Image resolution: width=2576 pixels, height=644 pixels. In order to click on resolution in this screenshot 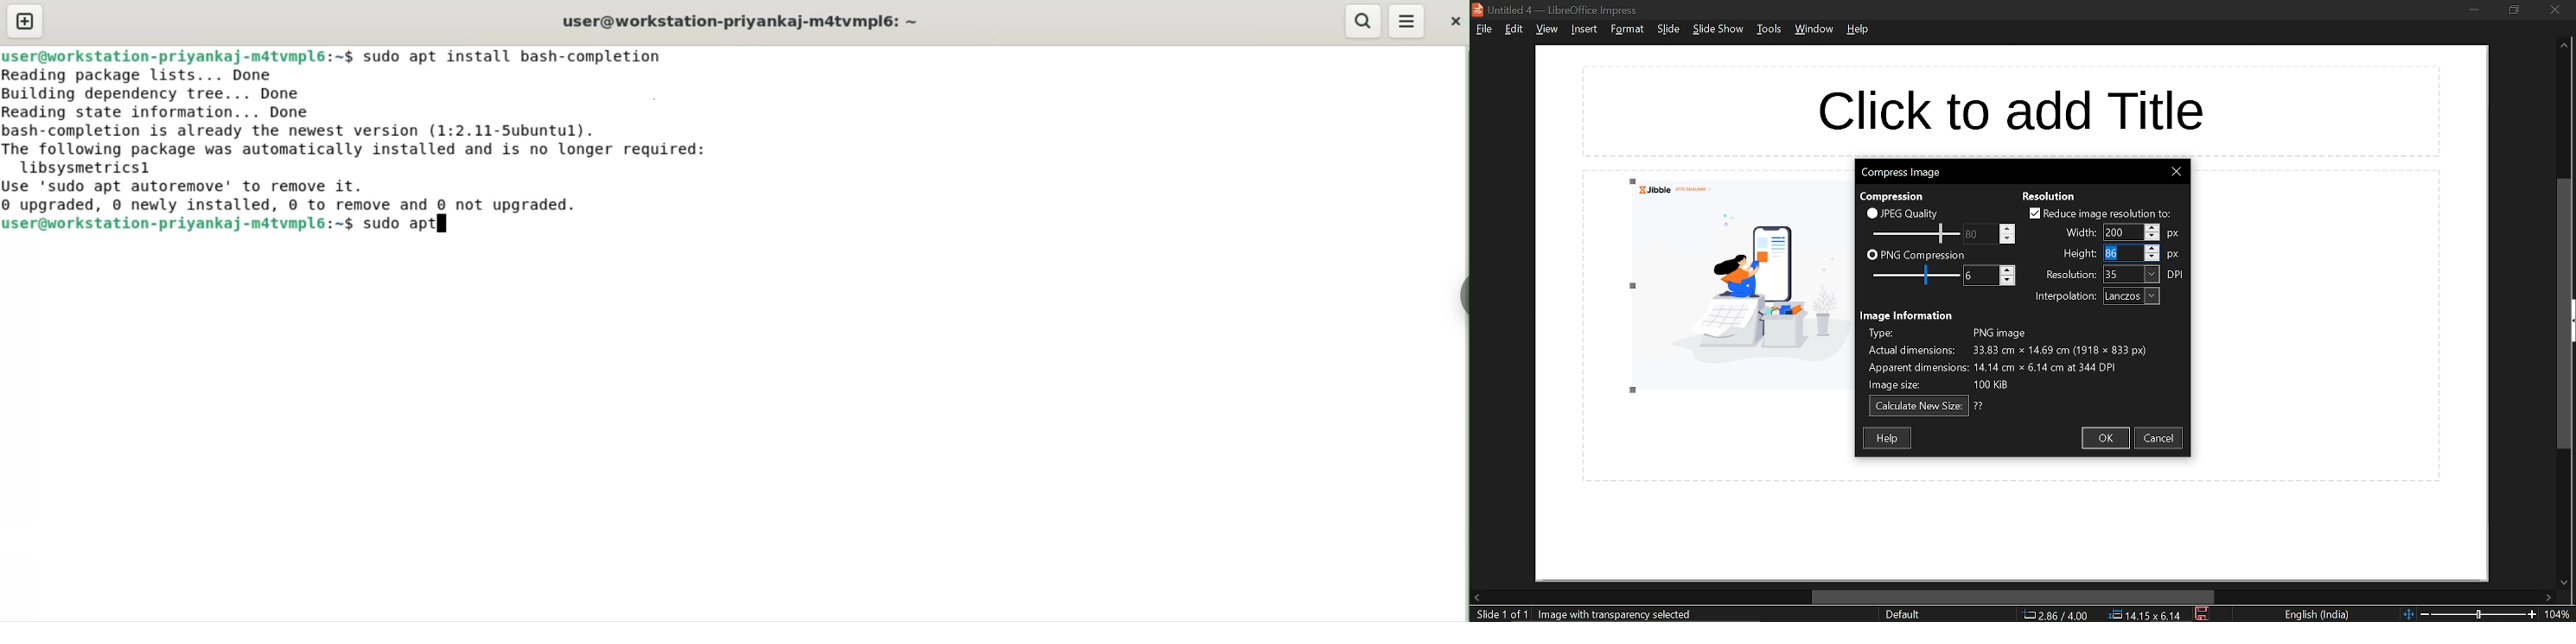, I will do `click(2067, 276)`.